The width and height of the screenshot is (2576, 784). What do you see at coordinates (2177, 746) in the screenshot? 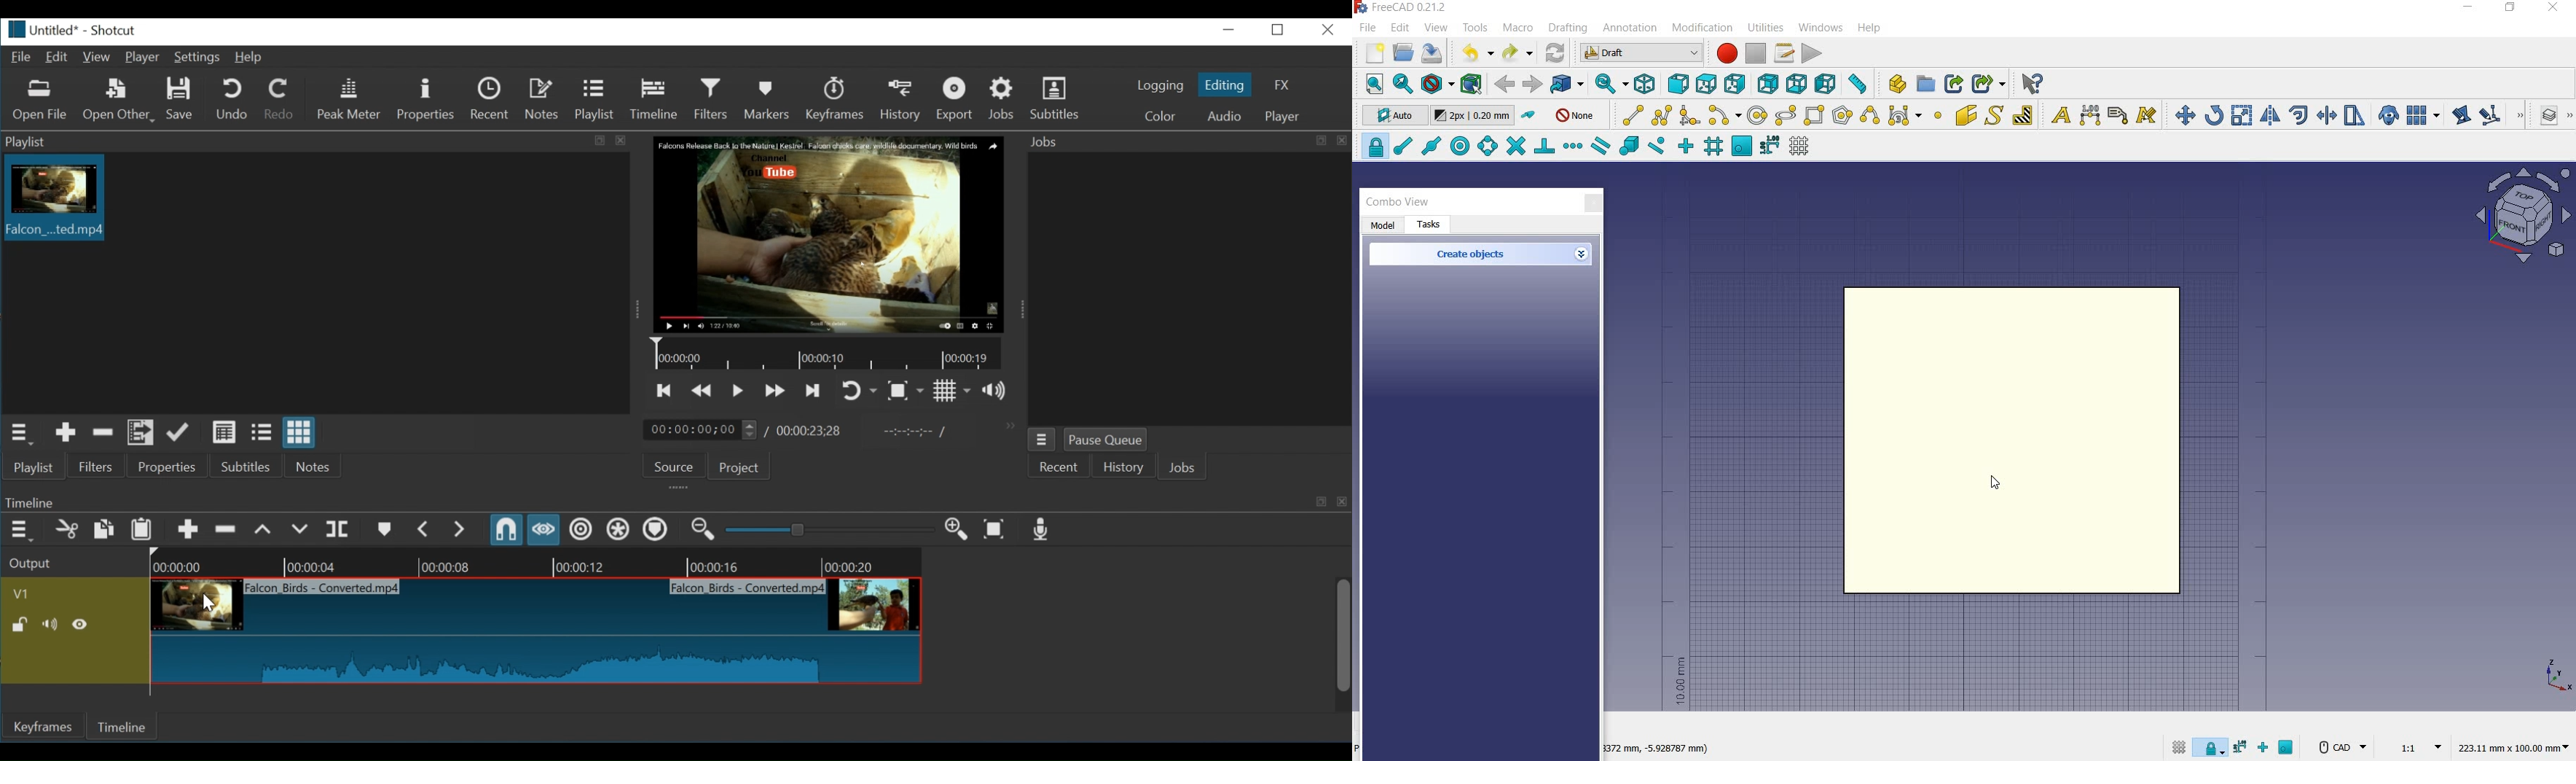
I see `toggle grid` at bounding box center [2177, 746].